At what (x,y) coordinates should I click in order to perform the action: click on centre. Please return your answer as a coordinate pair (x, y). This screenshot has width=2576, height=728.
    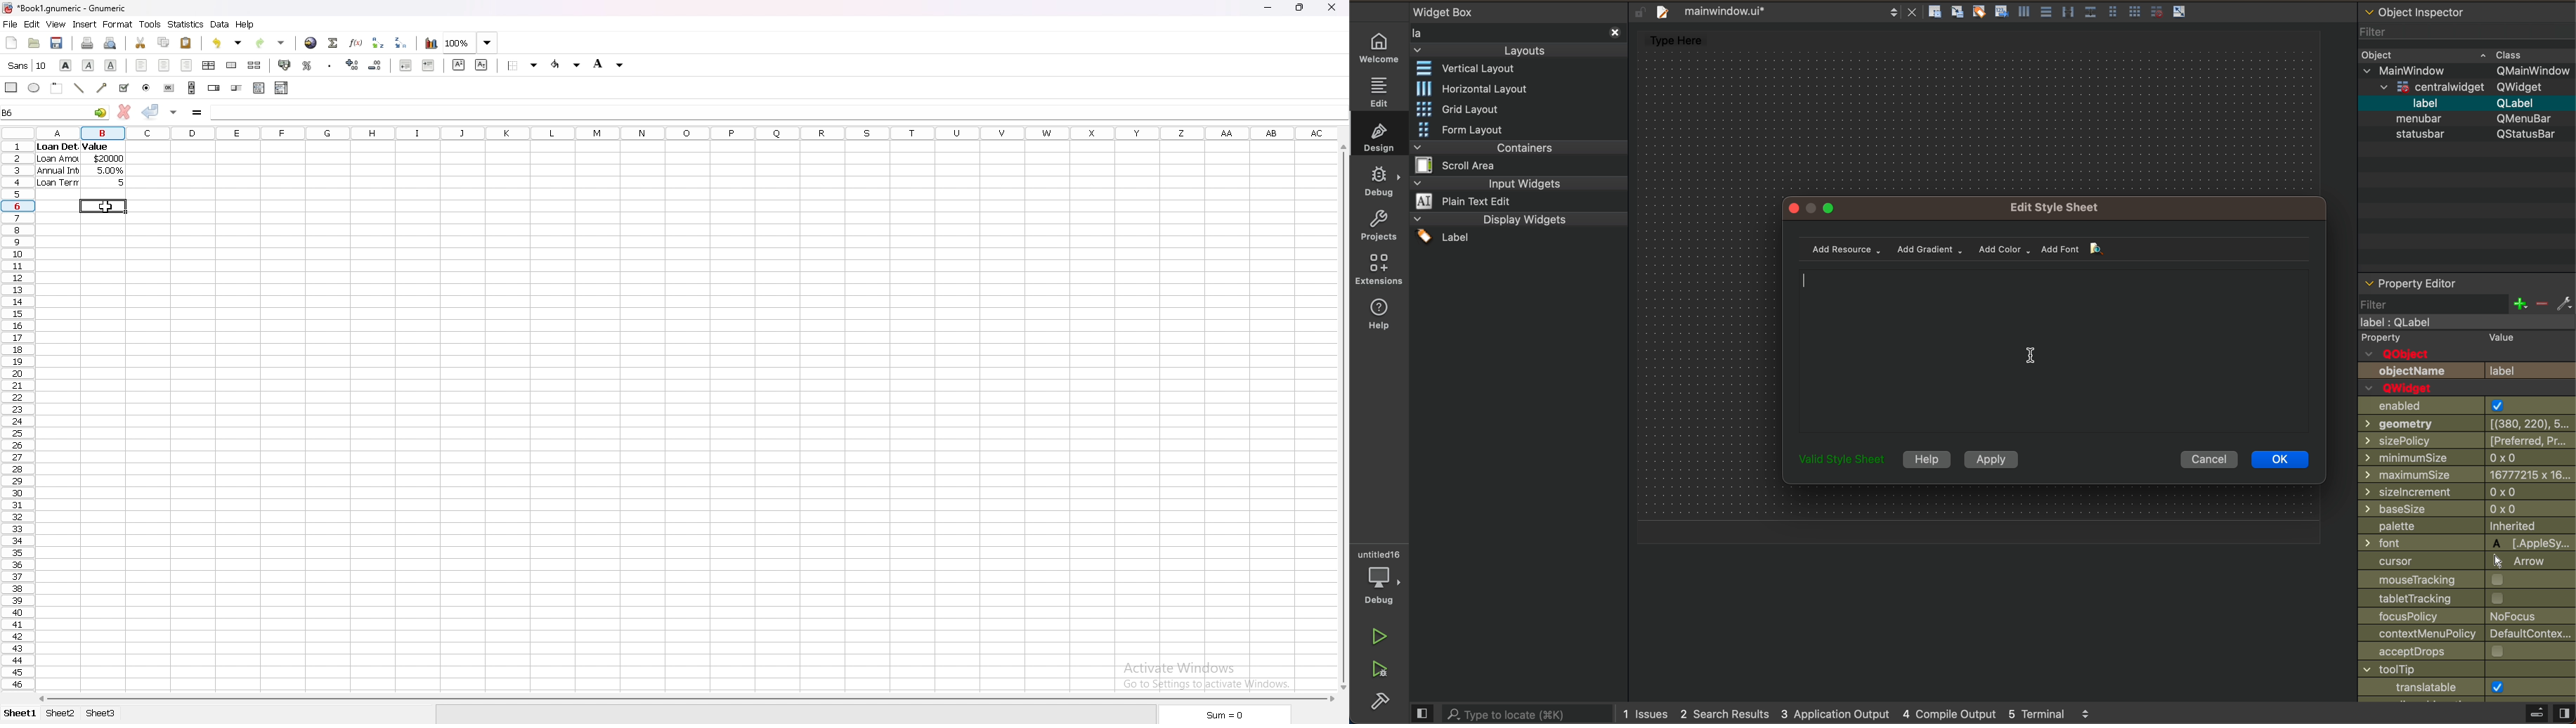
    Looking at the image, I should click on (164, 65).